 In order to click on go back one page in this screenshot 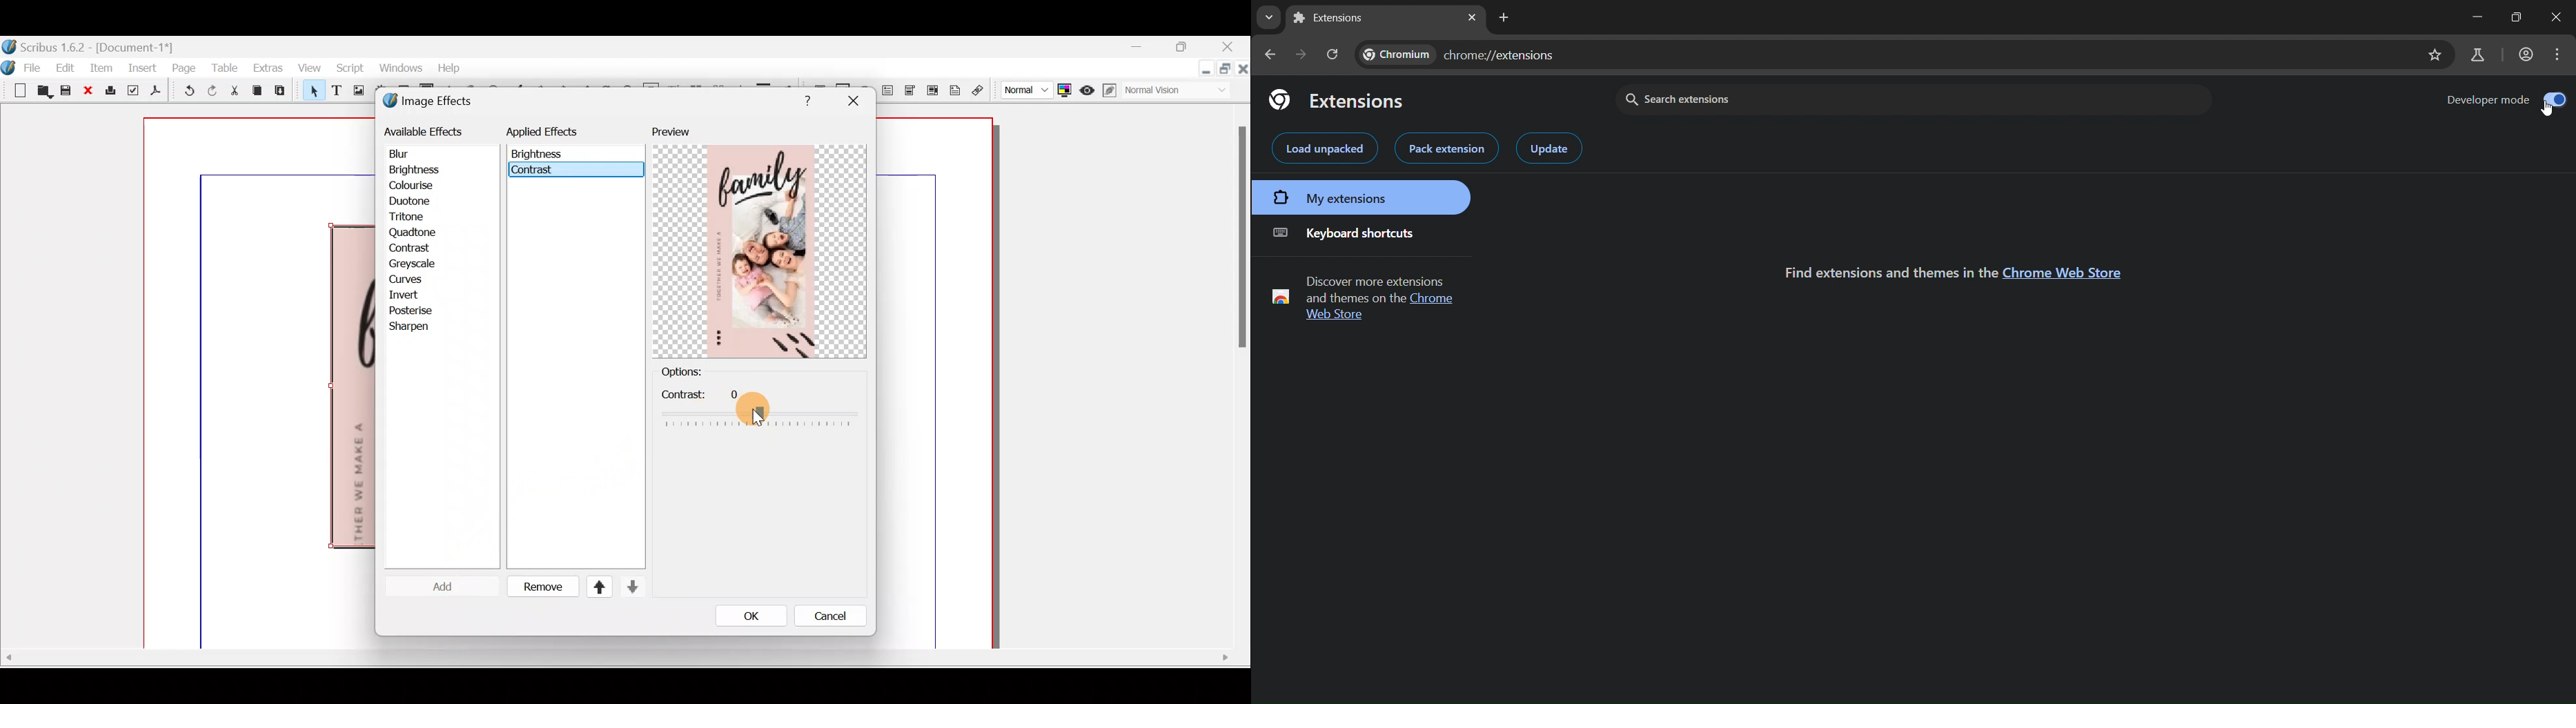, I will do `click(1272, 53)`.